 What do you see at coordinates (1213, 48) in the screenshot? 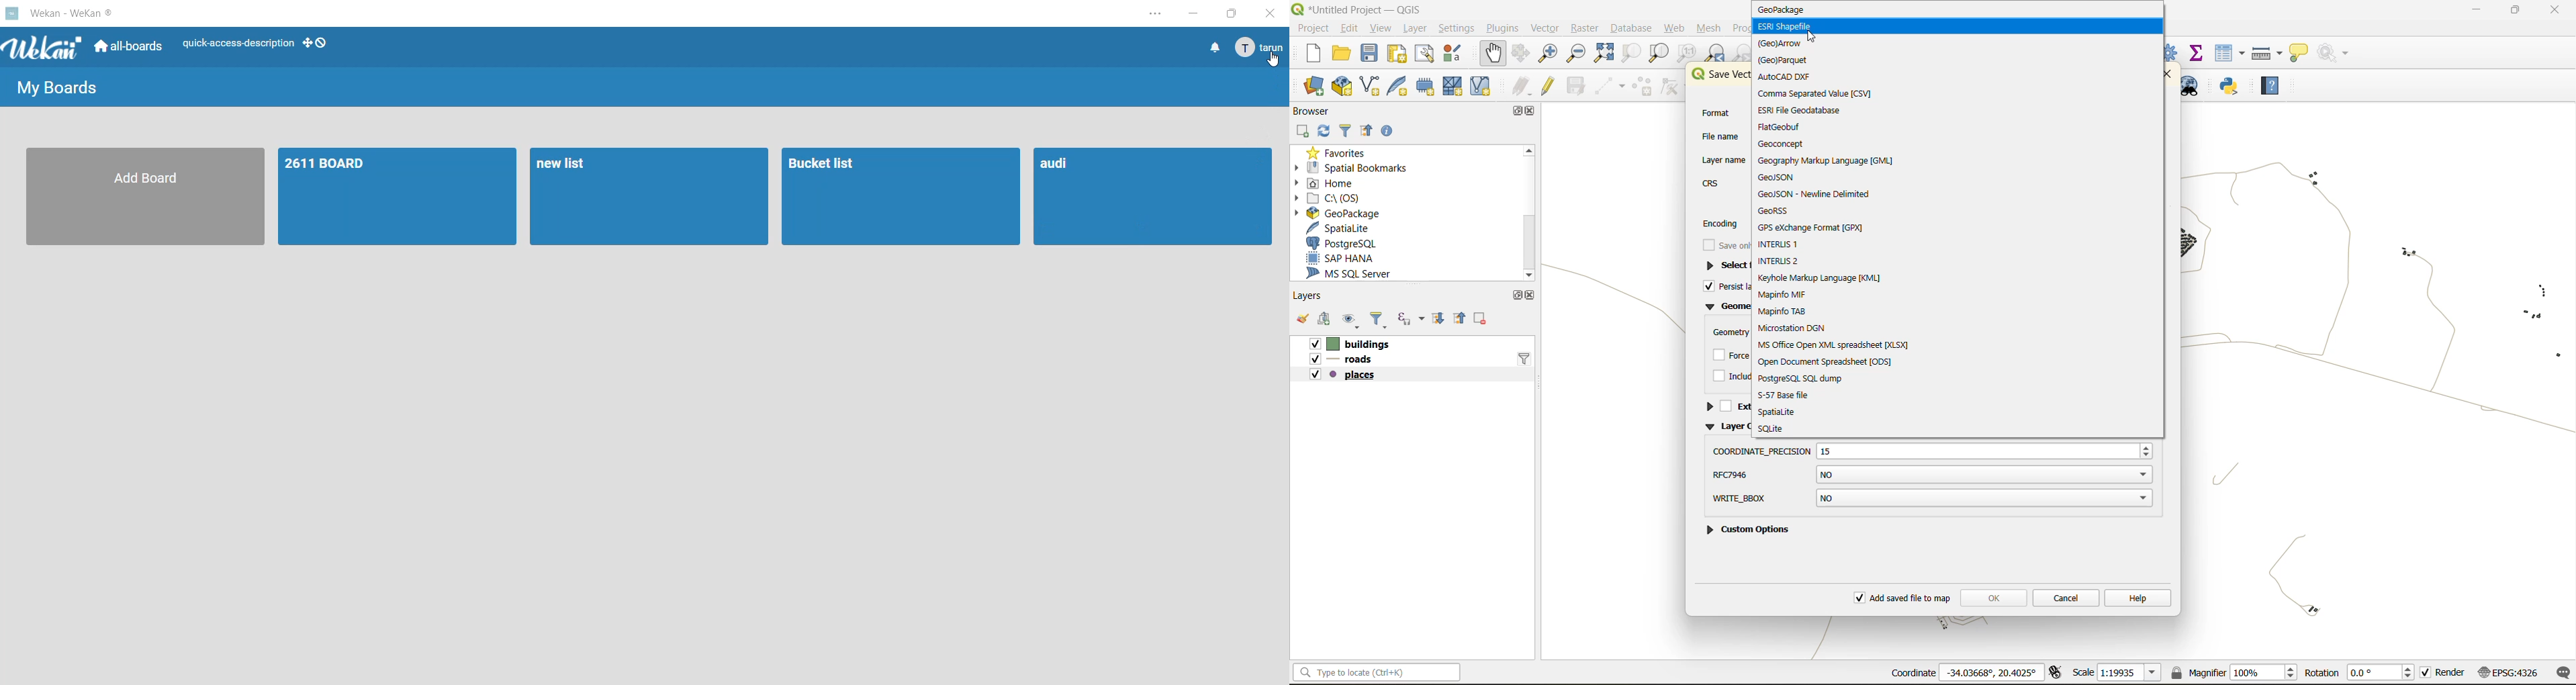
I see `notifications ` at bounding box center [1213, 48].